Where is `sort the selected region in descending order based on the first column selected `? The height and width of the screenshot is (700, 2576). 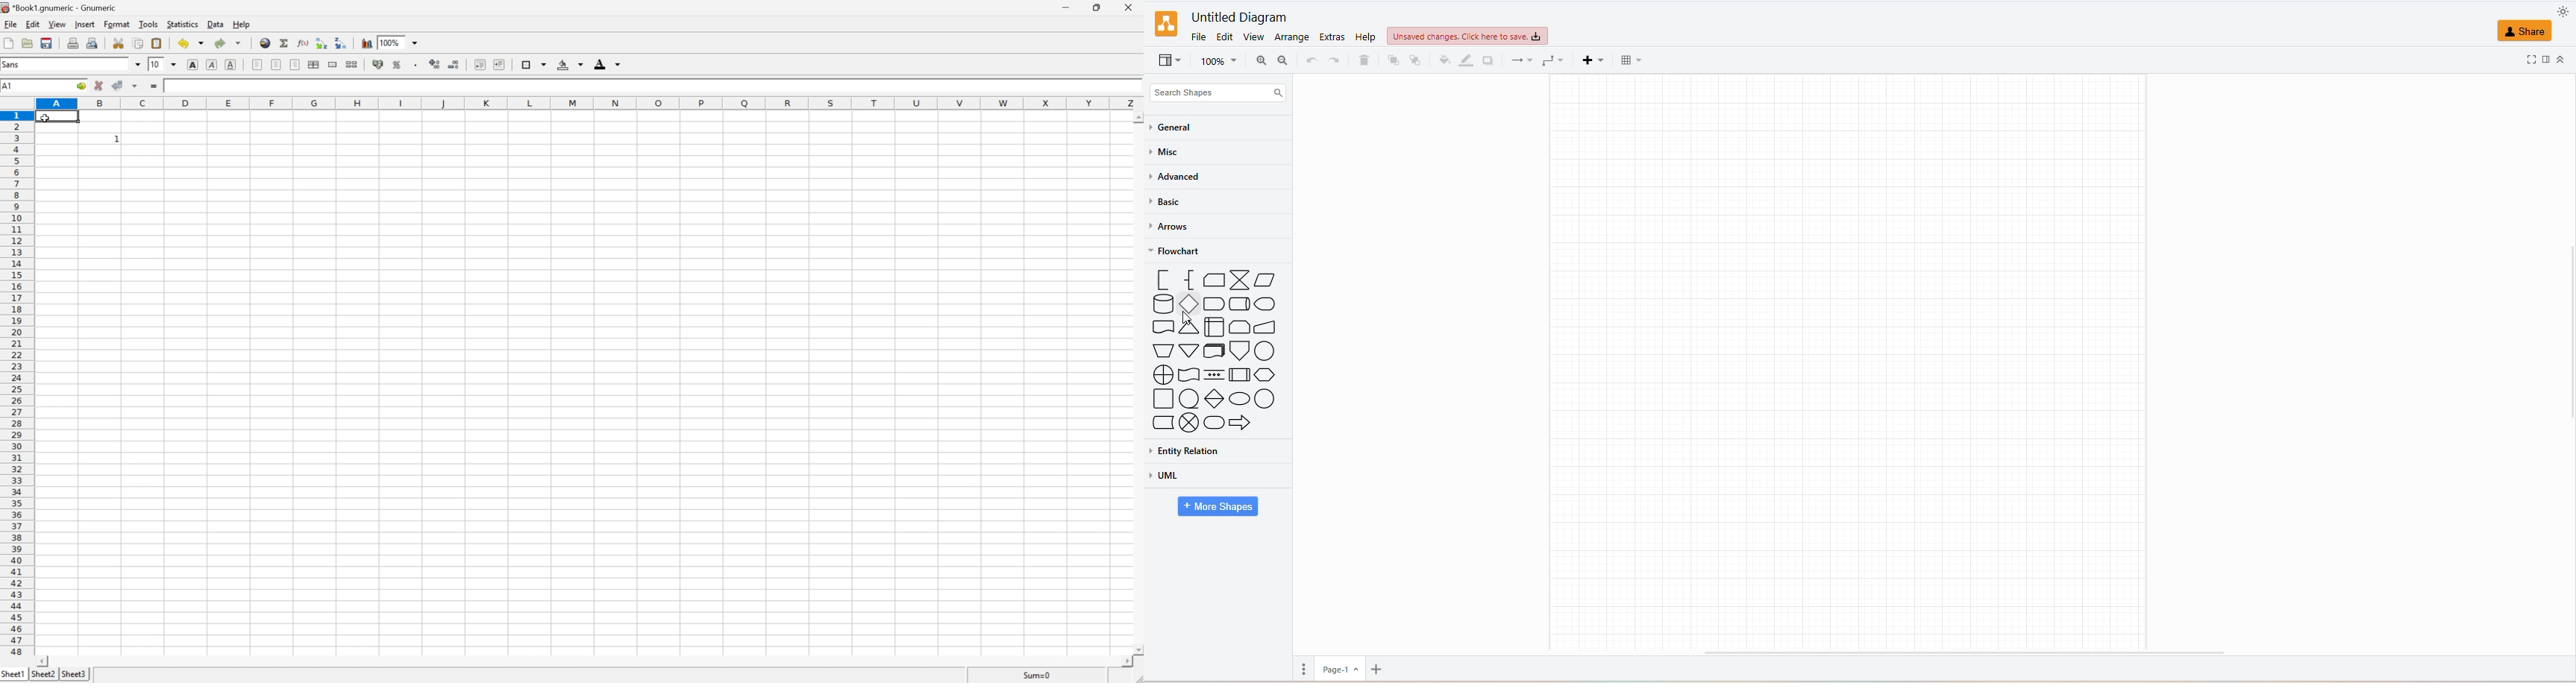
sort the selected region in descending order based on the first column selected  is located at coordinates (343, 43).